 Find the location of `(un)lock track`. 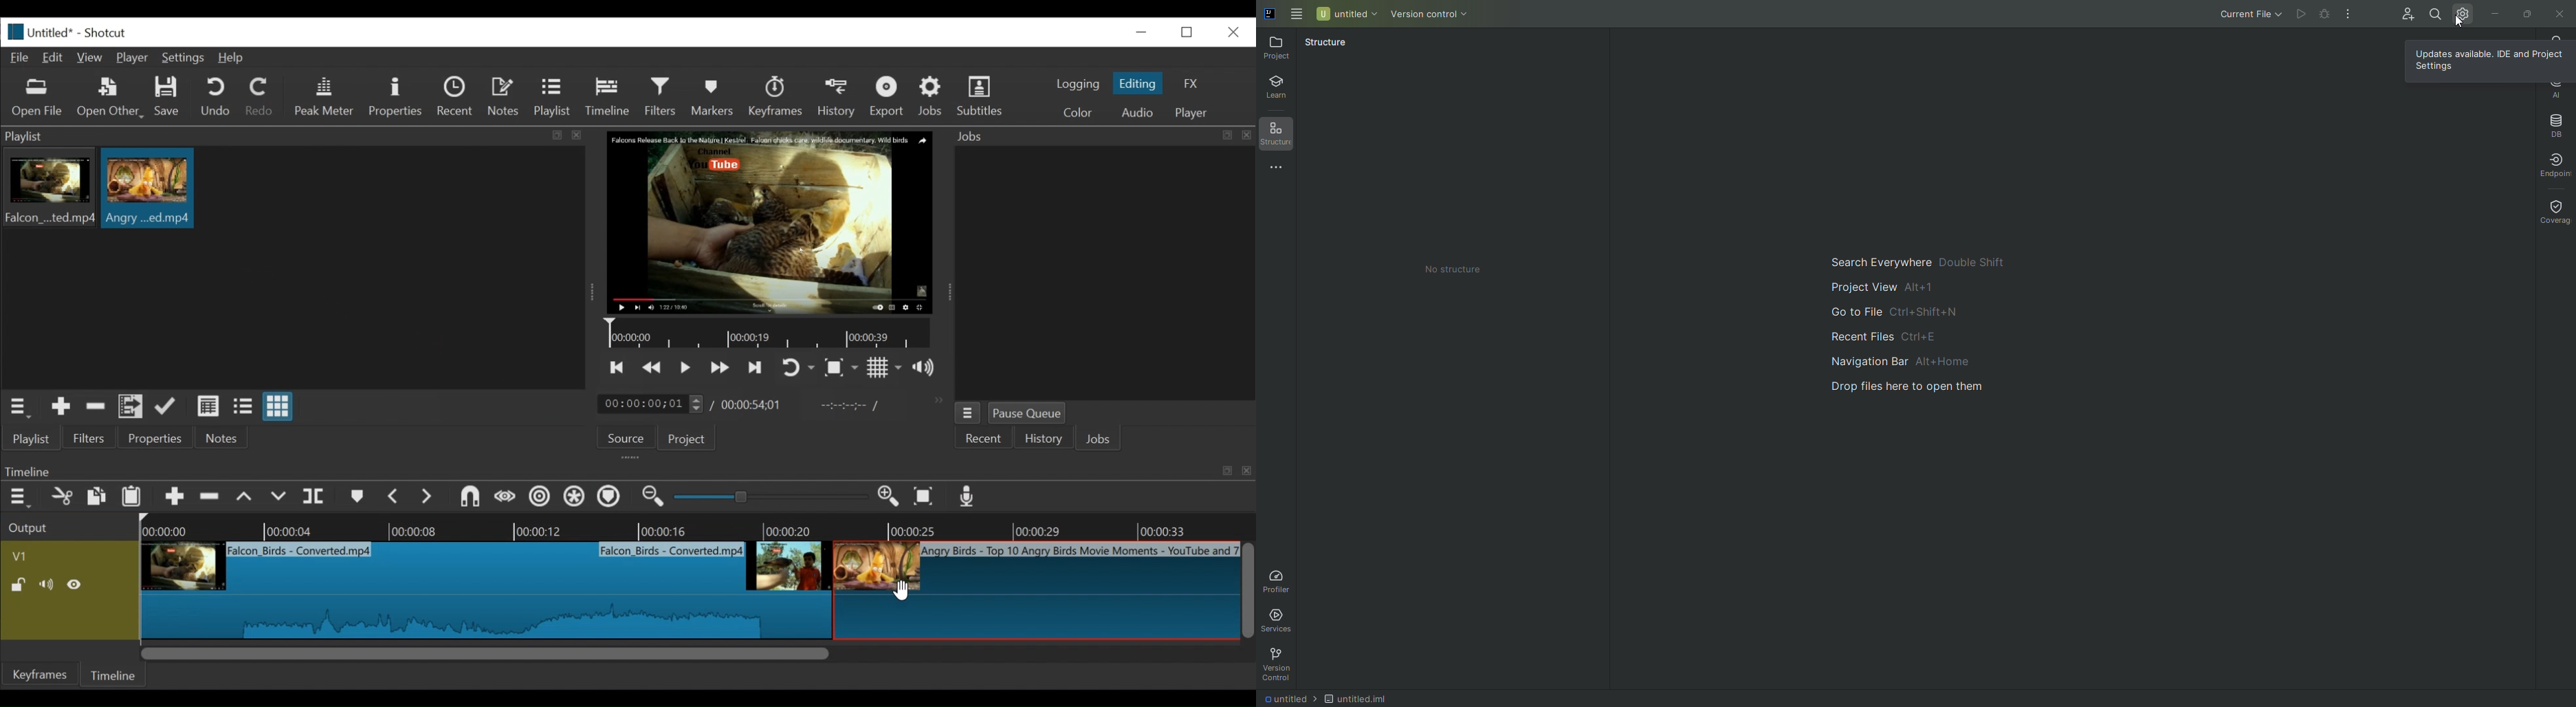

(un)lock track is located at coordinates (18, 585).